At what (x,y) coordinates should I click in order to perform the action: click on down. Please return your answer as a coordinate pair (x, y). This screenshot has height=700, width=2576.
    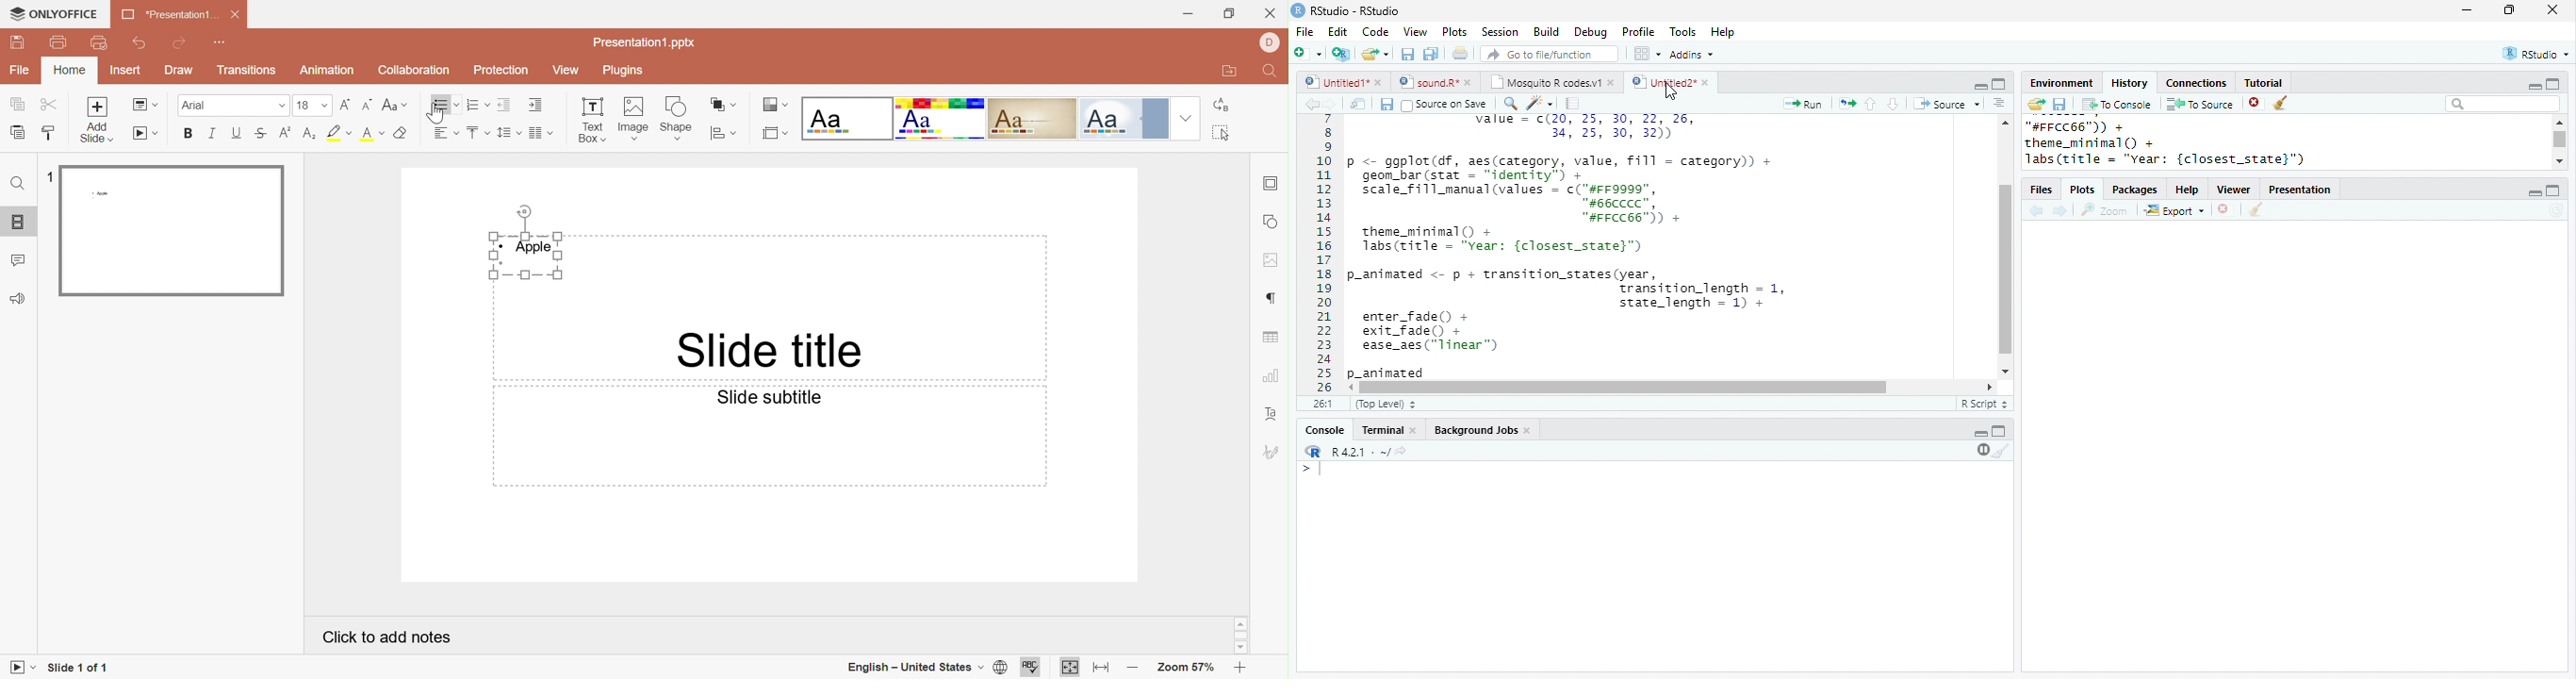
    Looking at the image, I should click on (1892, 104).